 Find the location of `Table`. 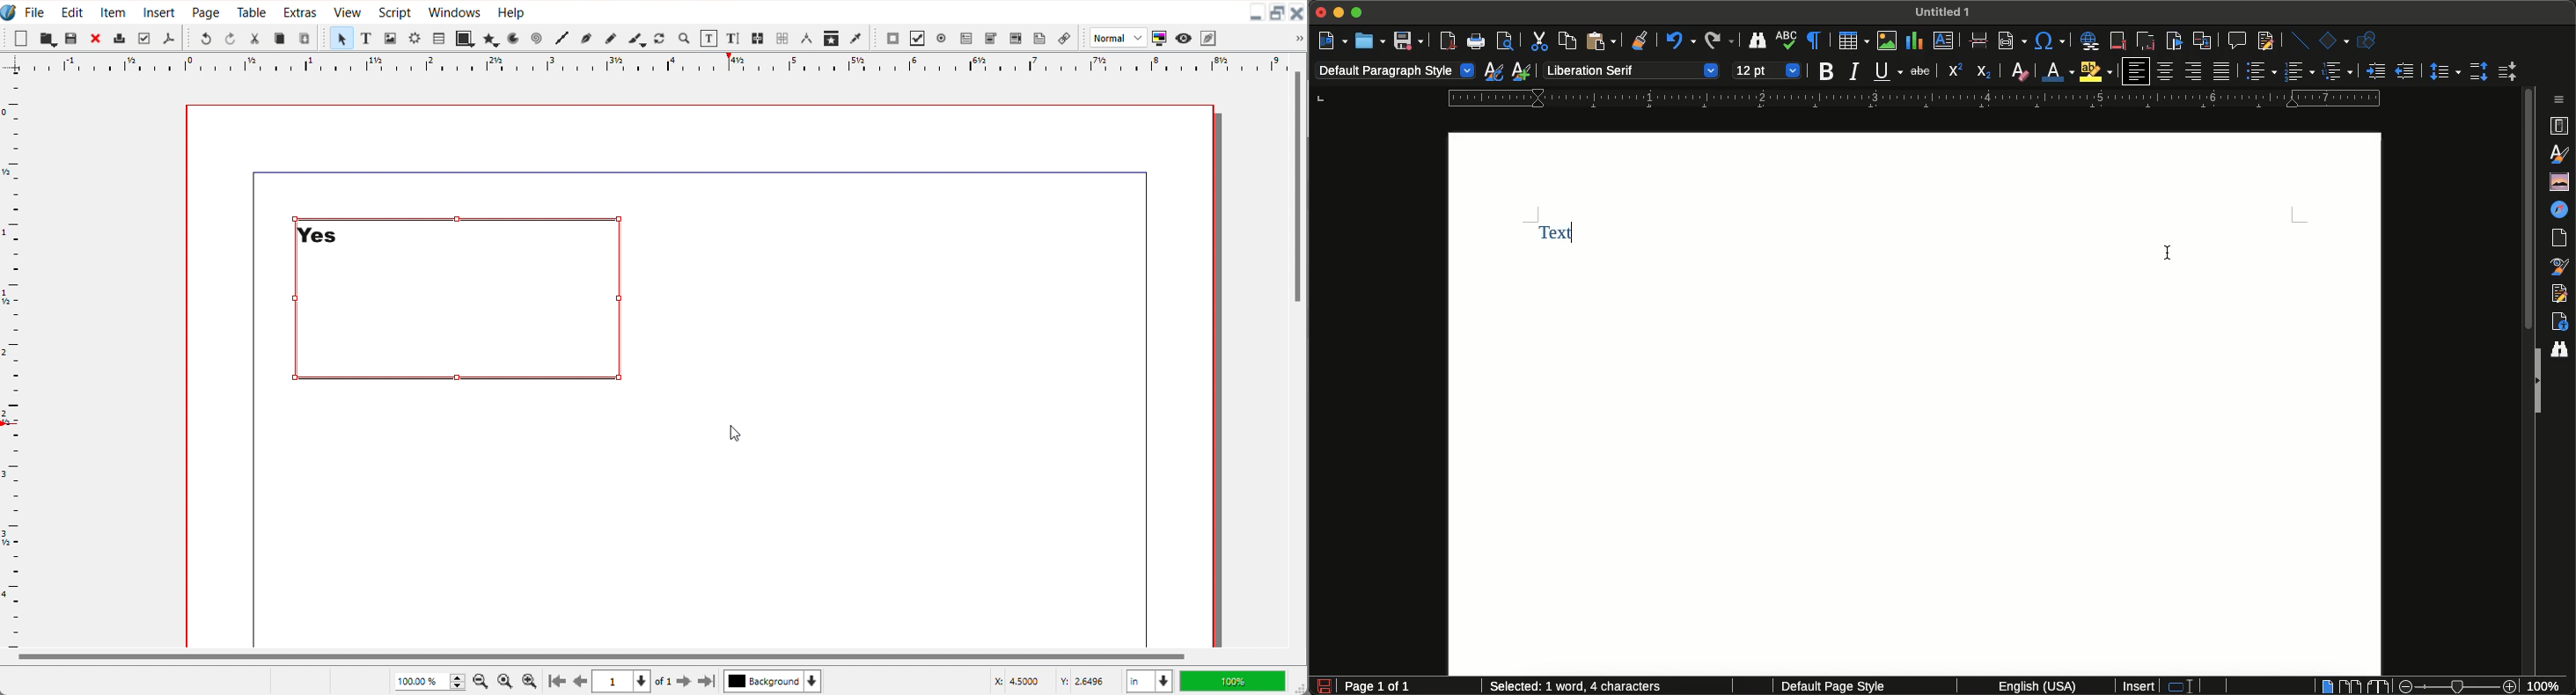

Table is located at coordinates (252, 11).